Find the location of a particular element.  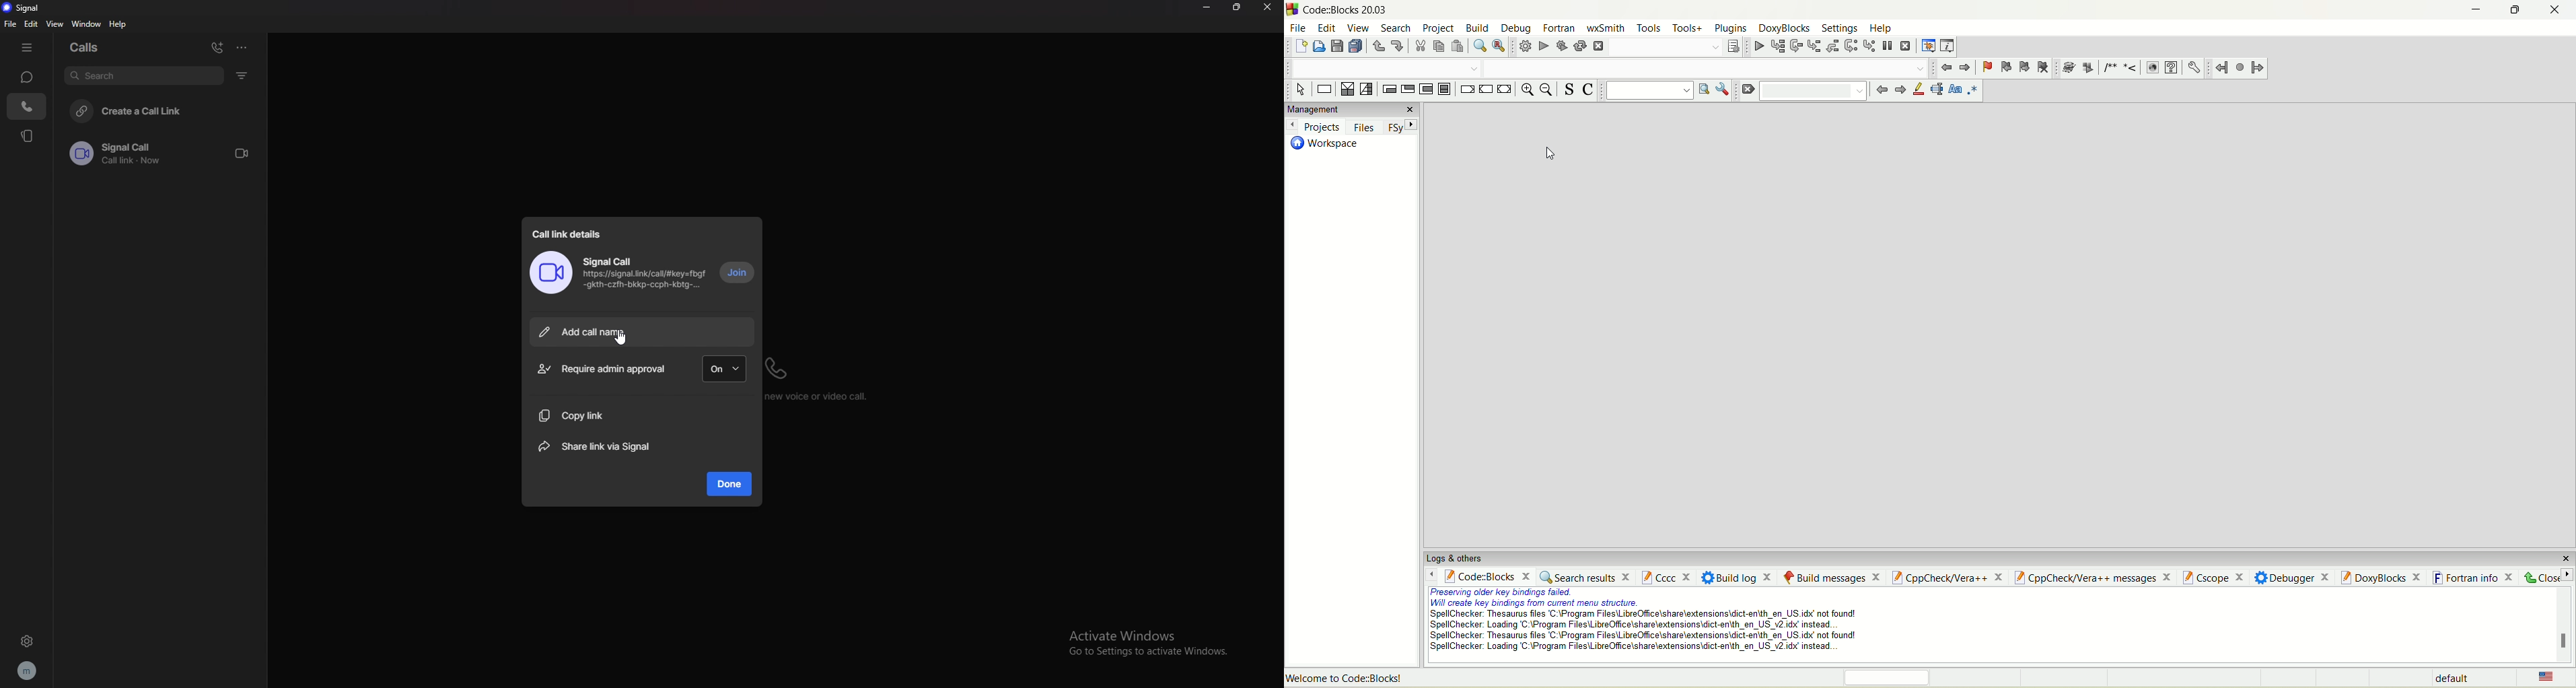

search is located at coordinates (1396, 29).